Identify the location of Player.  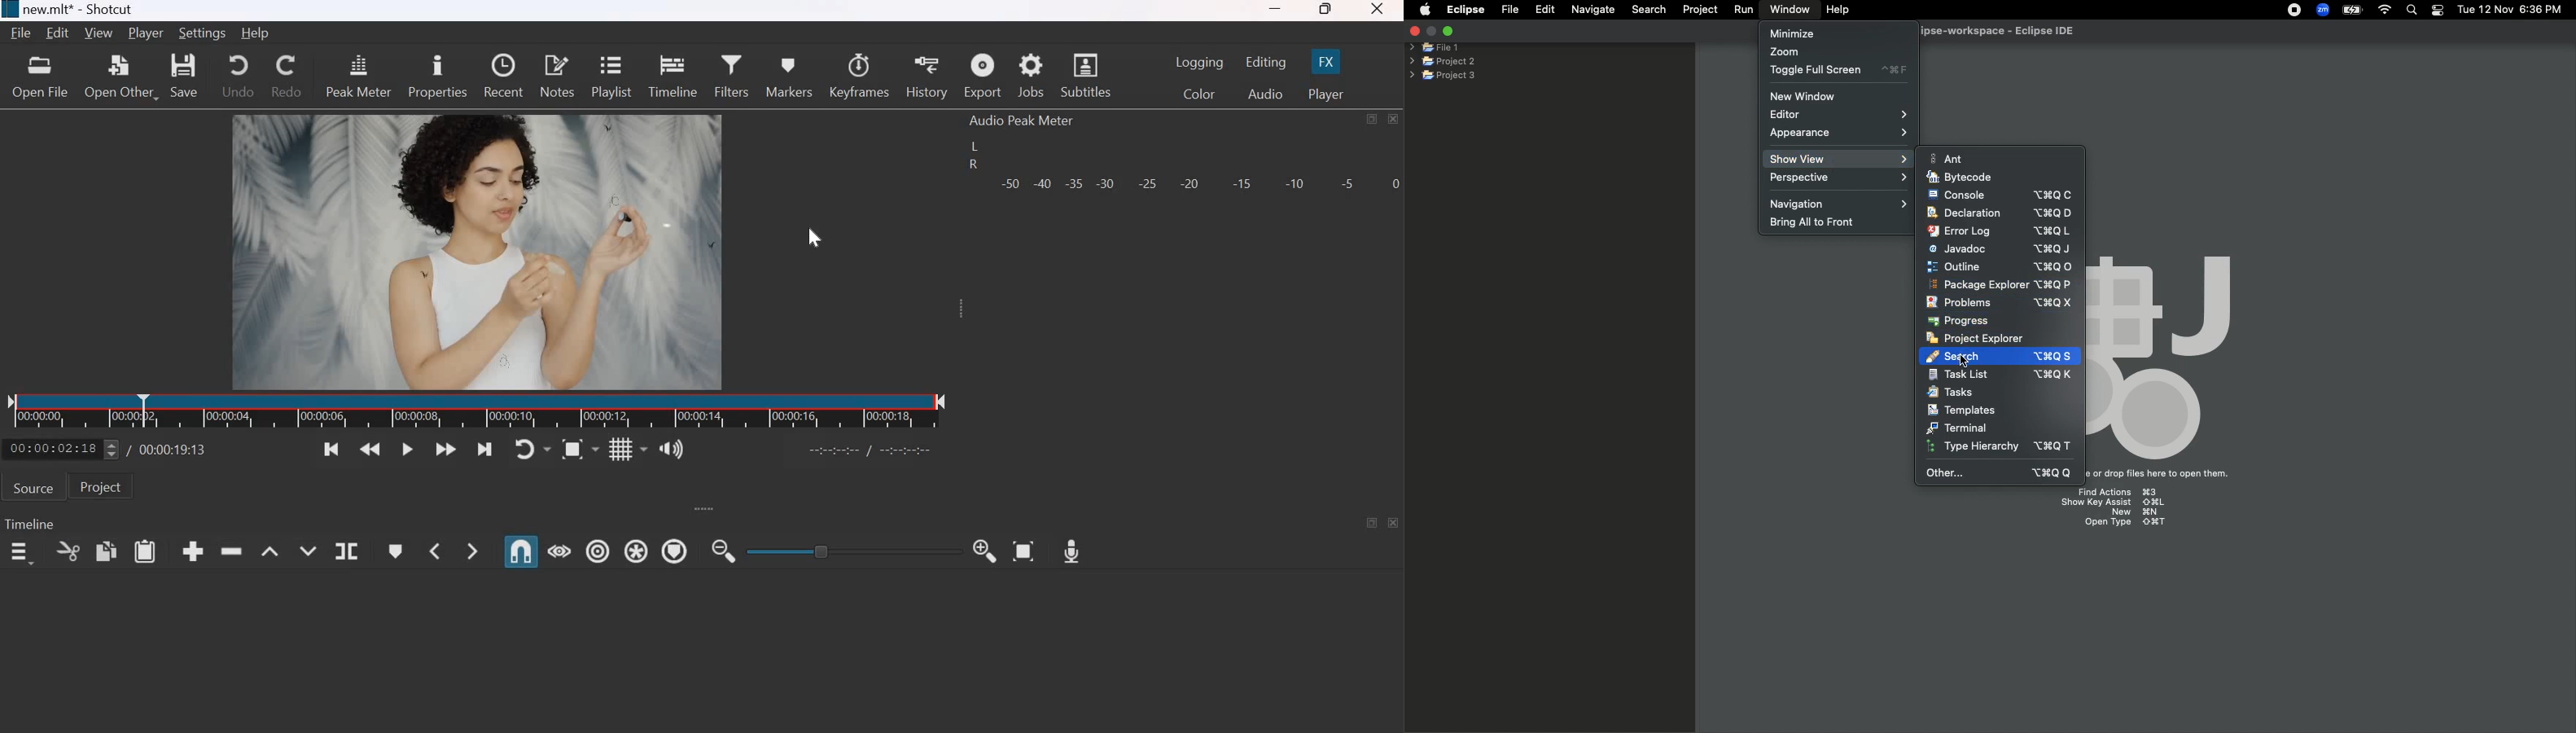
(146, 34).